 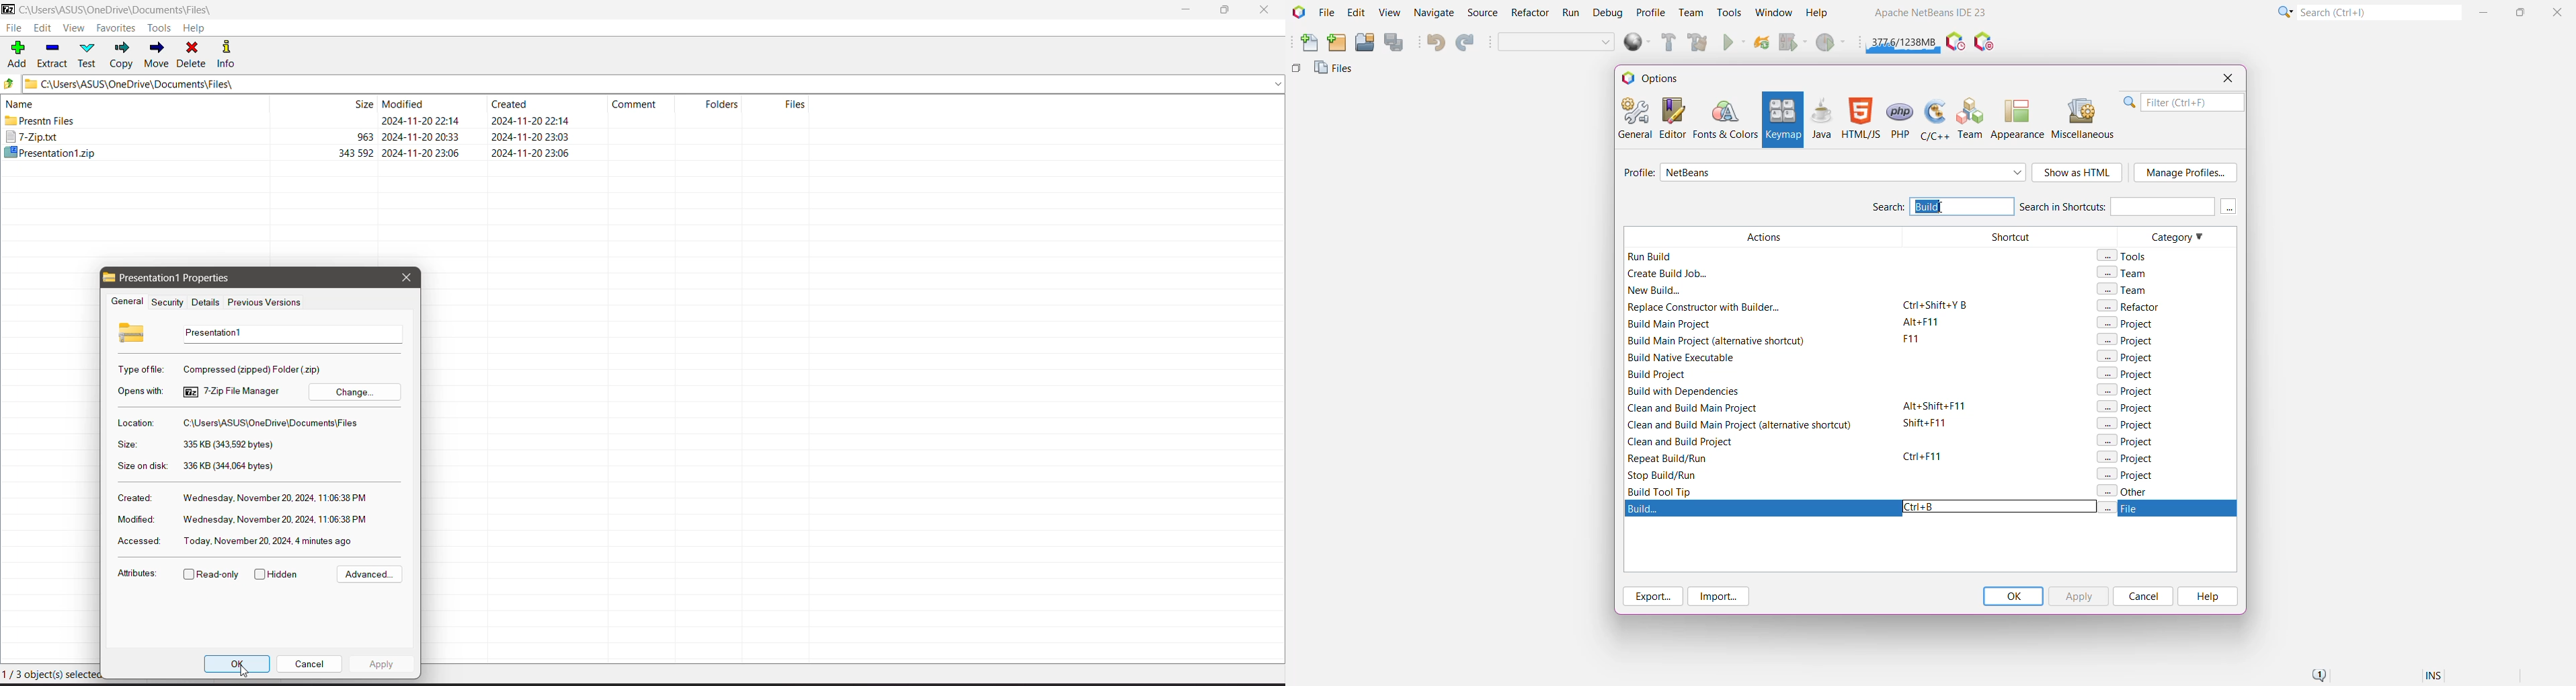 I want to click on Restore Down, so click(x=1226, y=10).